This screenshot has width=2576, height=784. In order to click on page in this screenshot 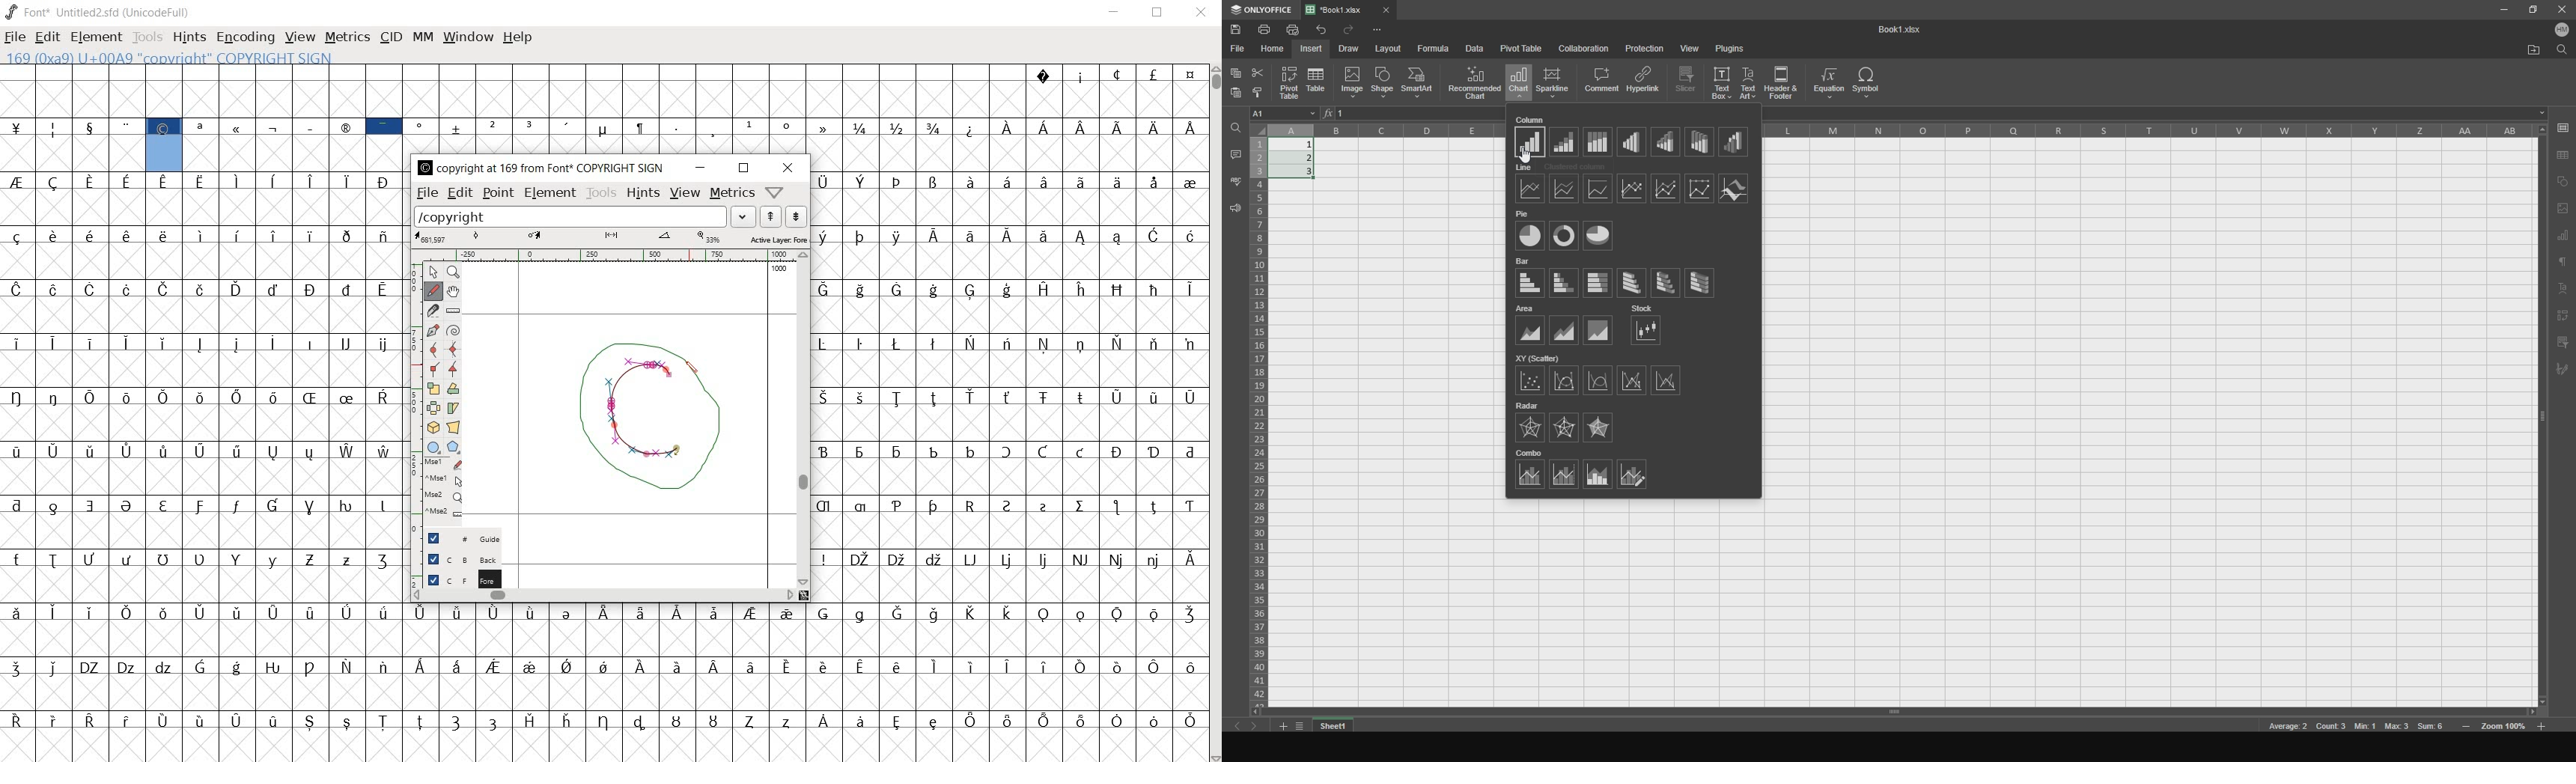, I will do `click(2563, 208)`.